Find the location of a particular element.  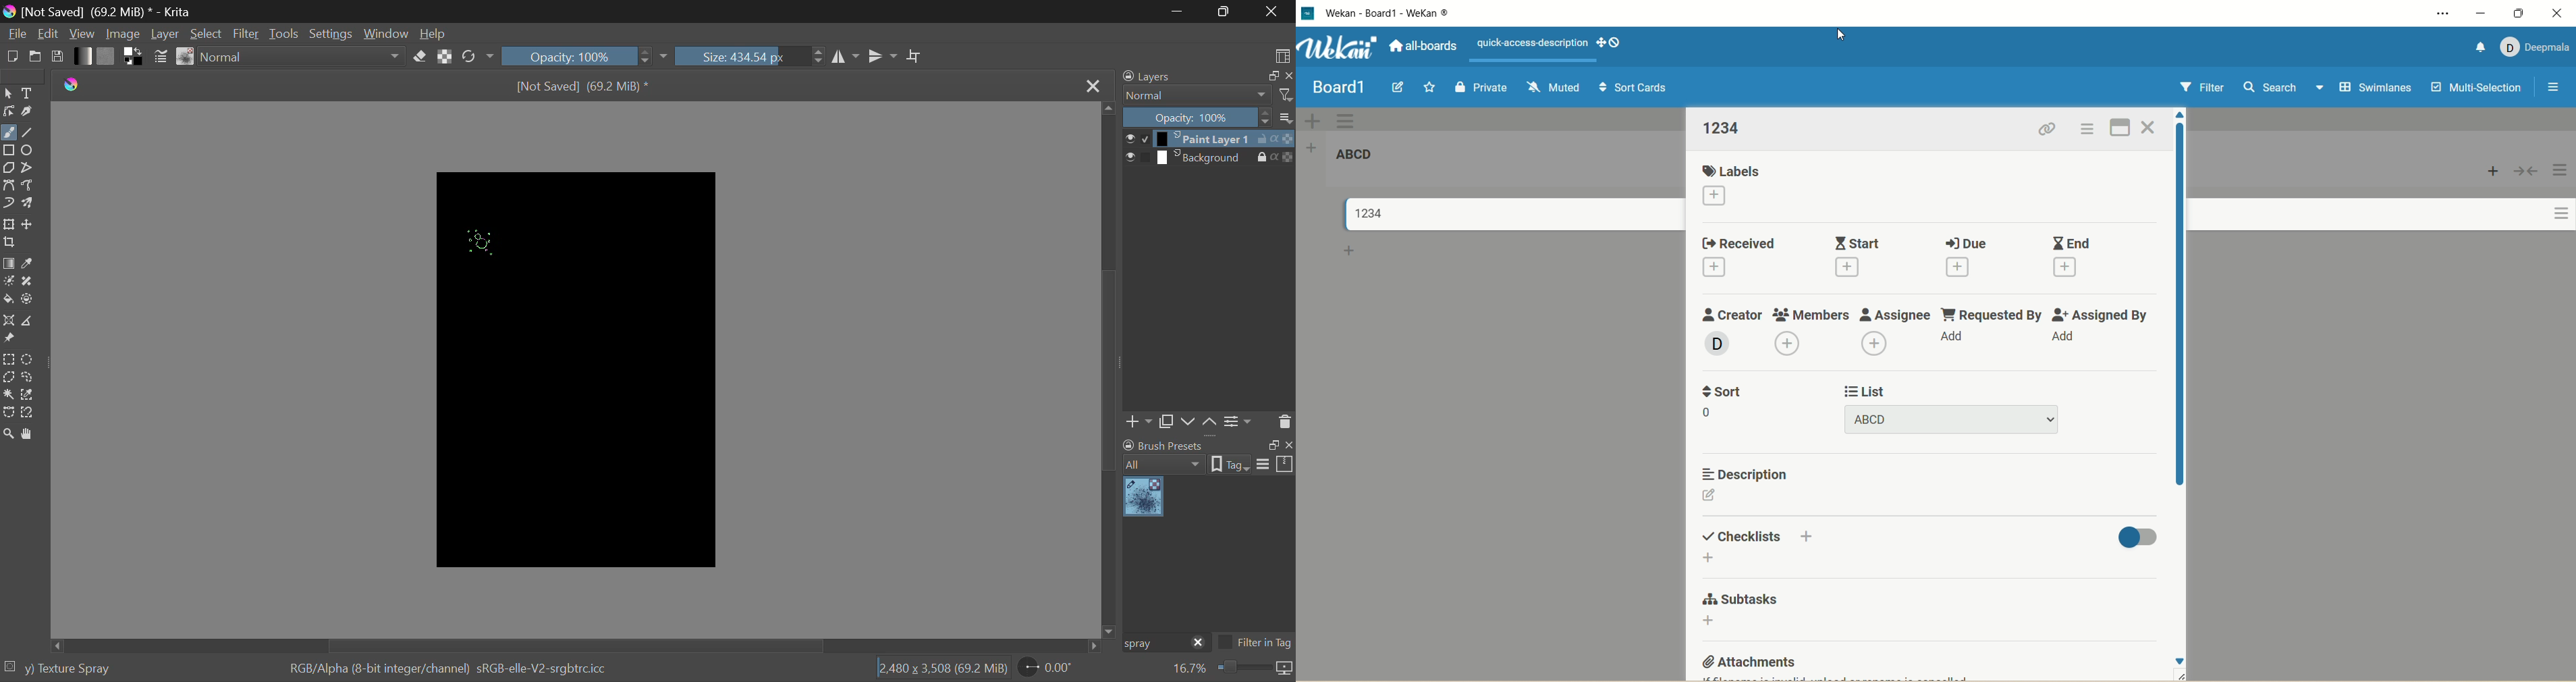

sort is located at coordinates (1719, 392).